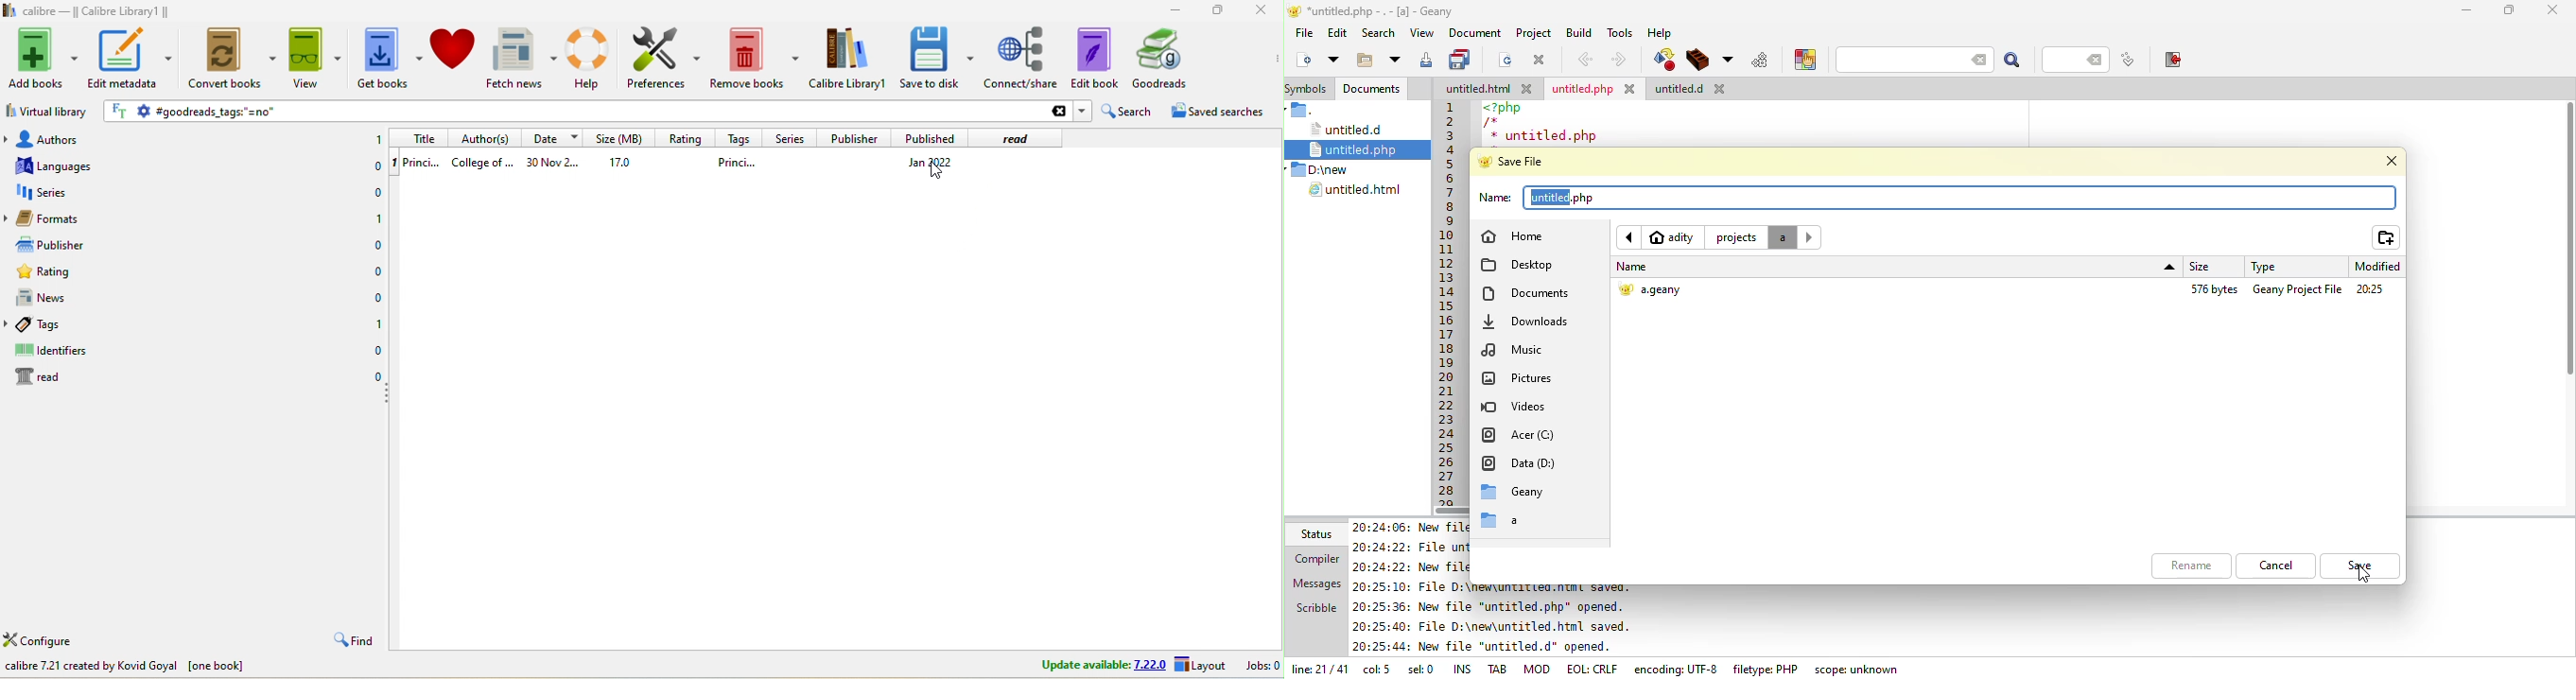 The height and width of the screenshot is (700, 2576). I want to click on 0, so click(376, 272).